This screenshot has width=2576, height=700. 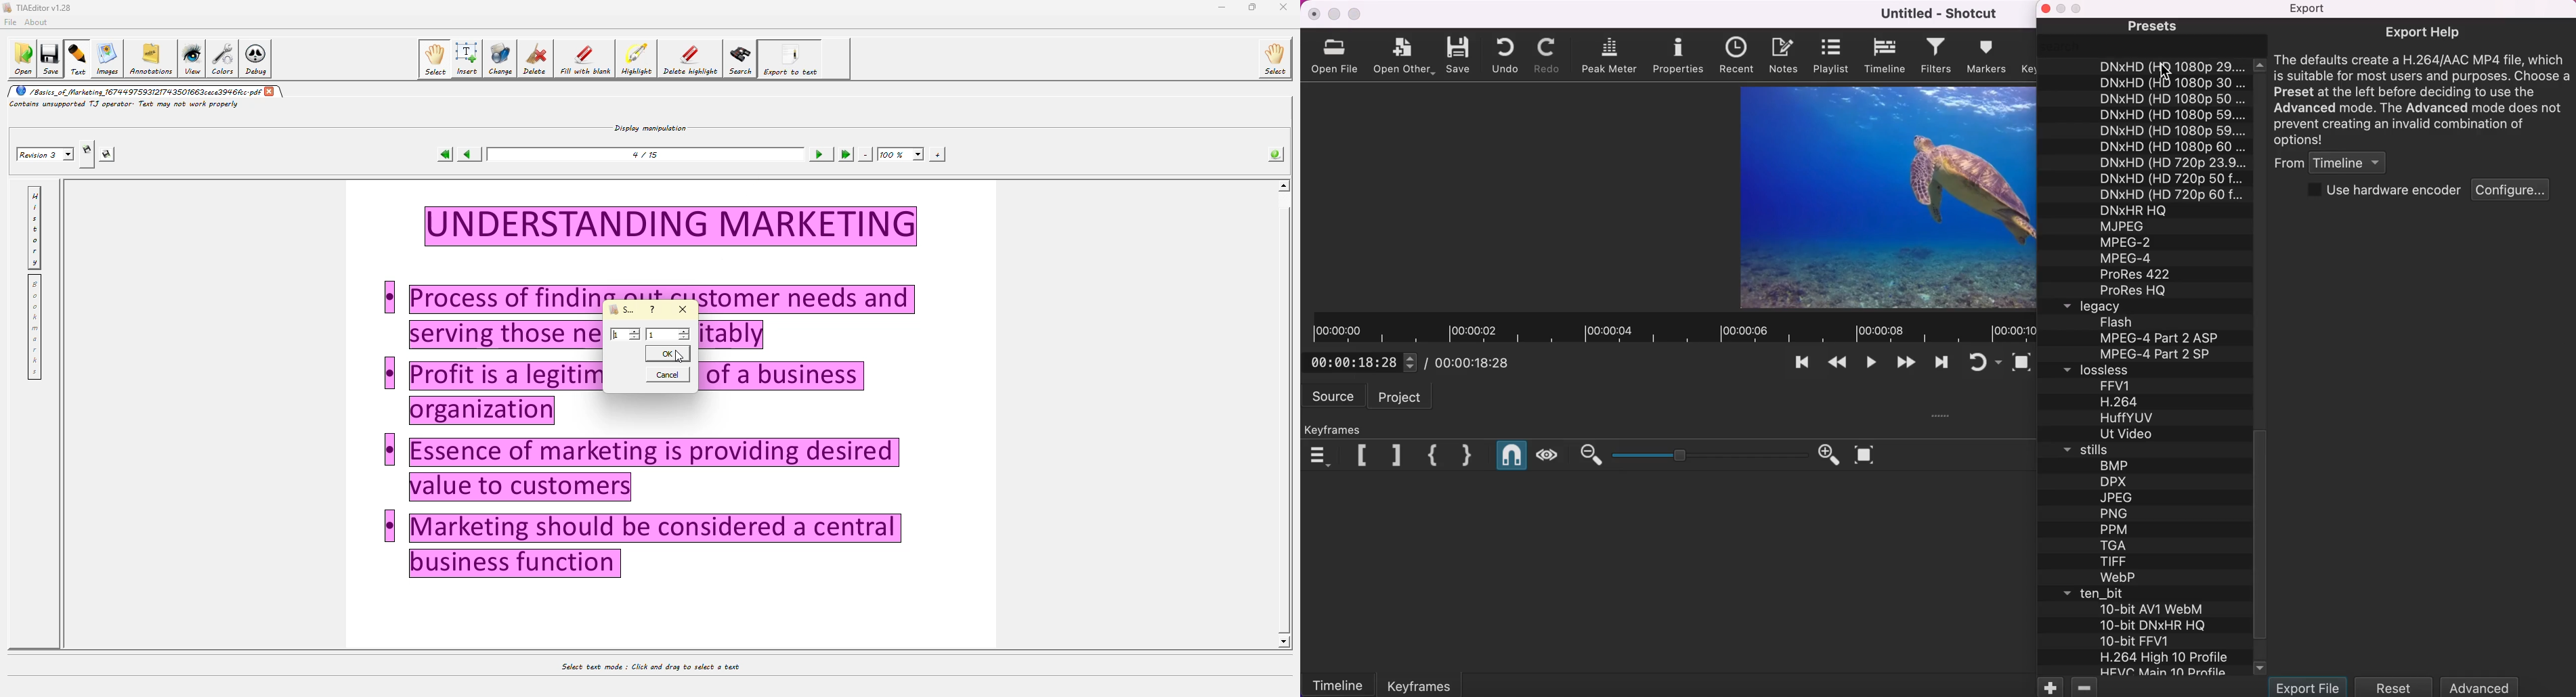 What do you see at coordinates (1428, 455) in the screenshot?
I see `open keyframe` at bounding box center [1428, 455].